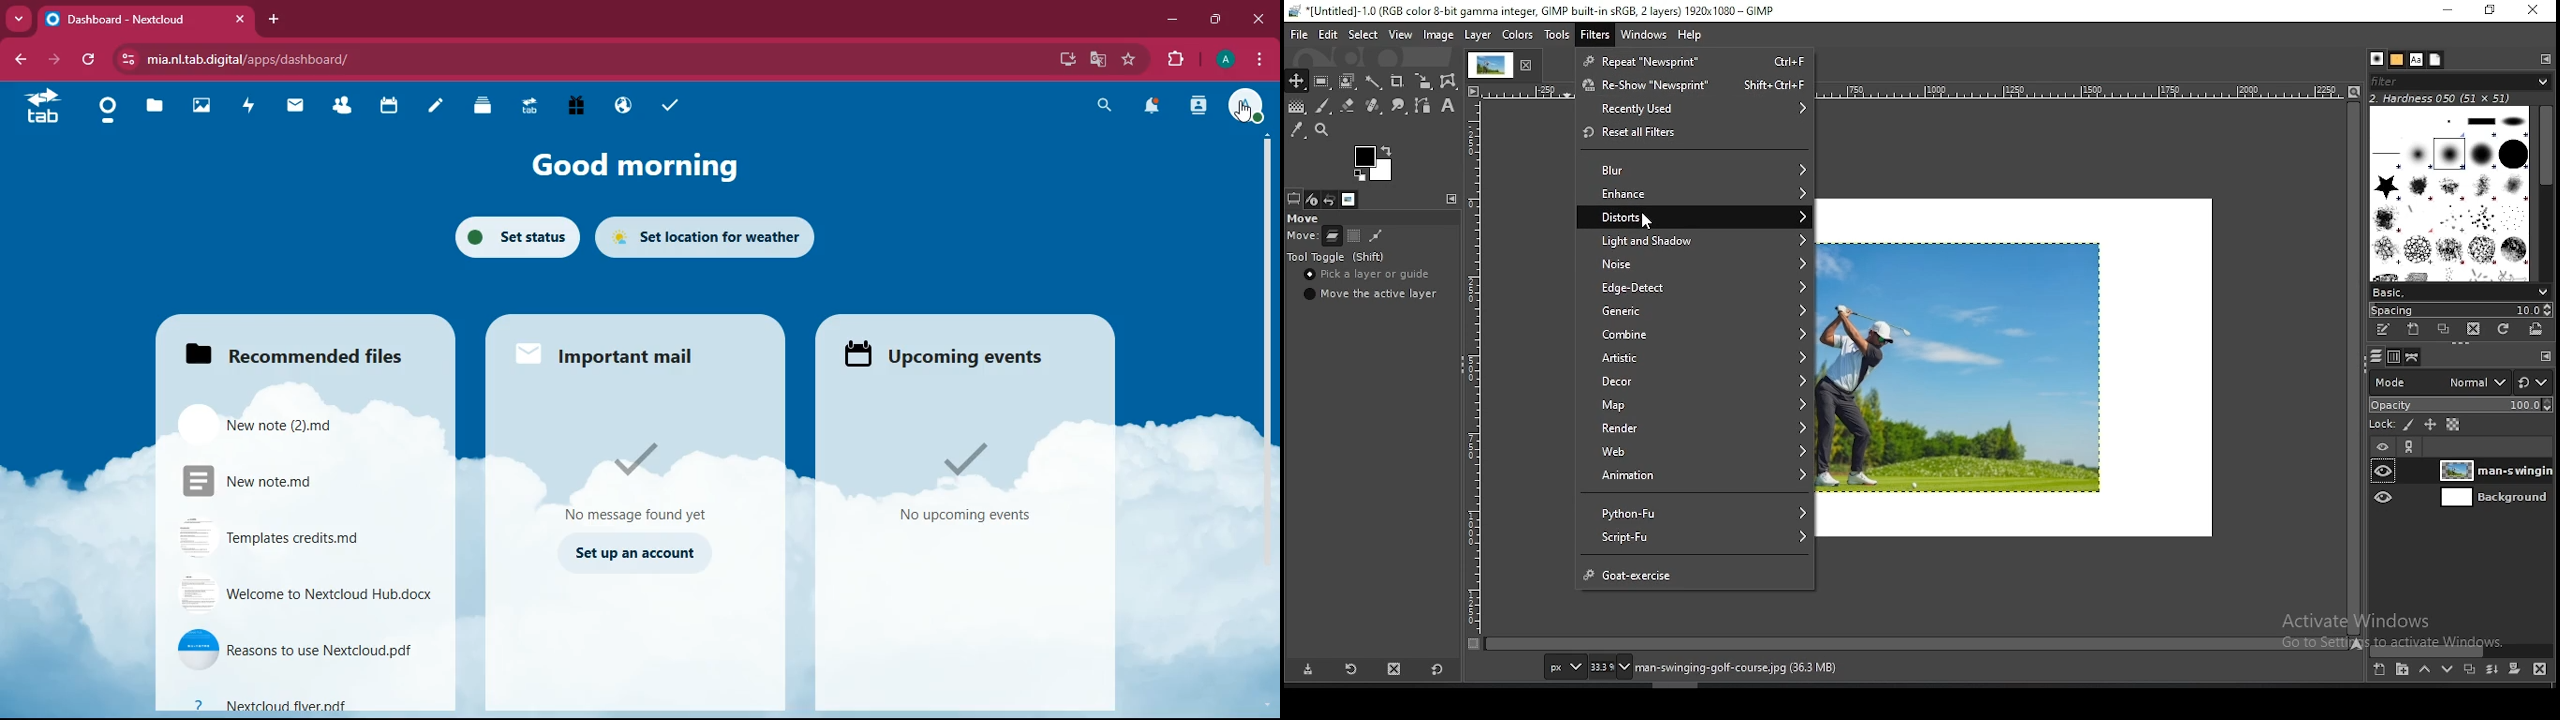 This screenshot has height=728, width=2576. What do you see at coordinates (2354, 368) in the screenshot?
I see `scroll bar` at bounding box center [2354, 368].